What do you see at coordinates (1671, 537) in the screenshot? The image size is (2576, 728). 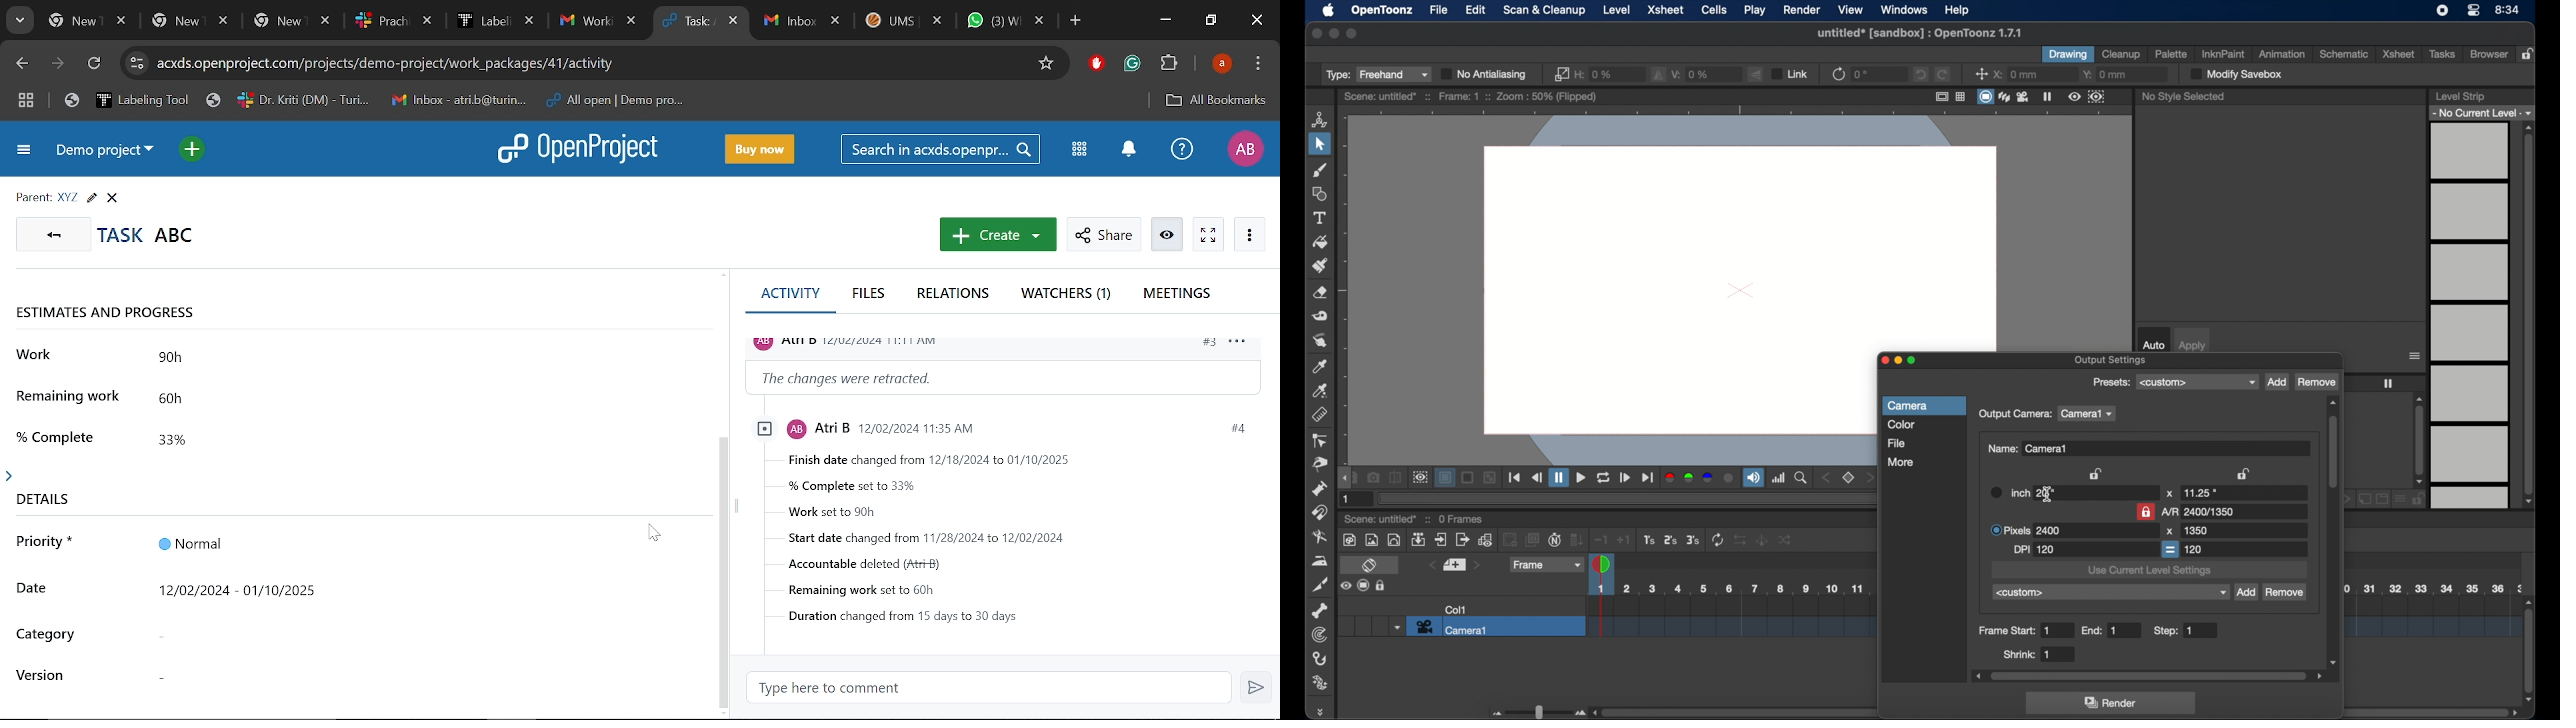 I see `` at bounding box center [1671, 537].